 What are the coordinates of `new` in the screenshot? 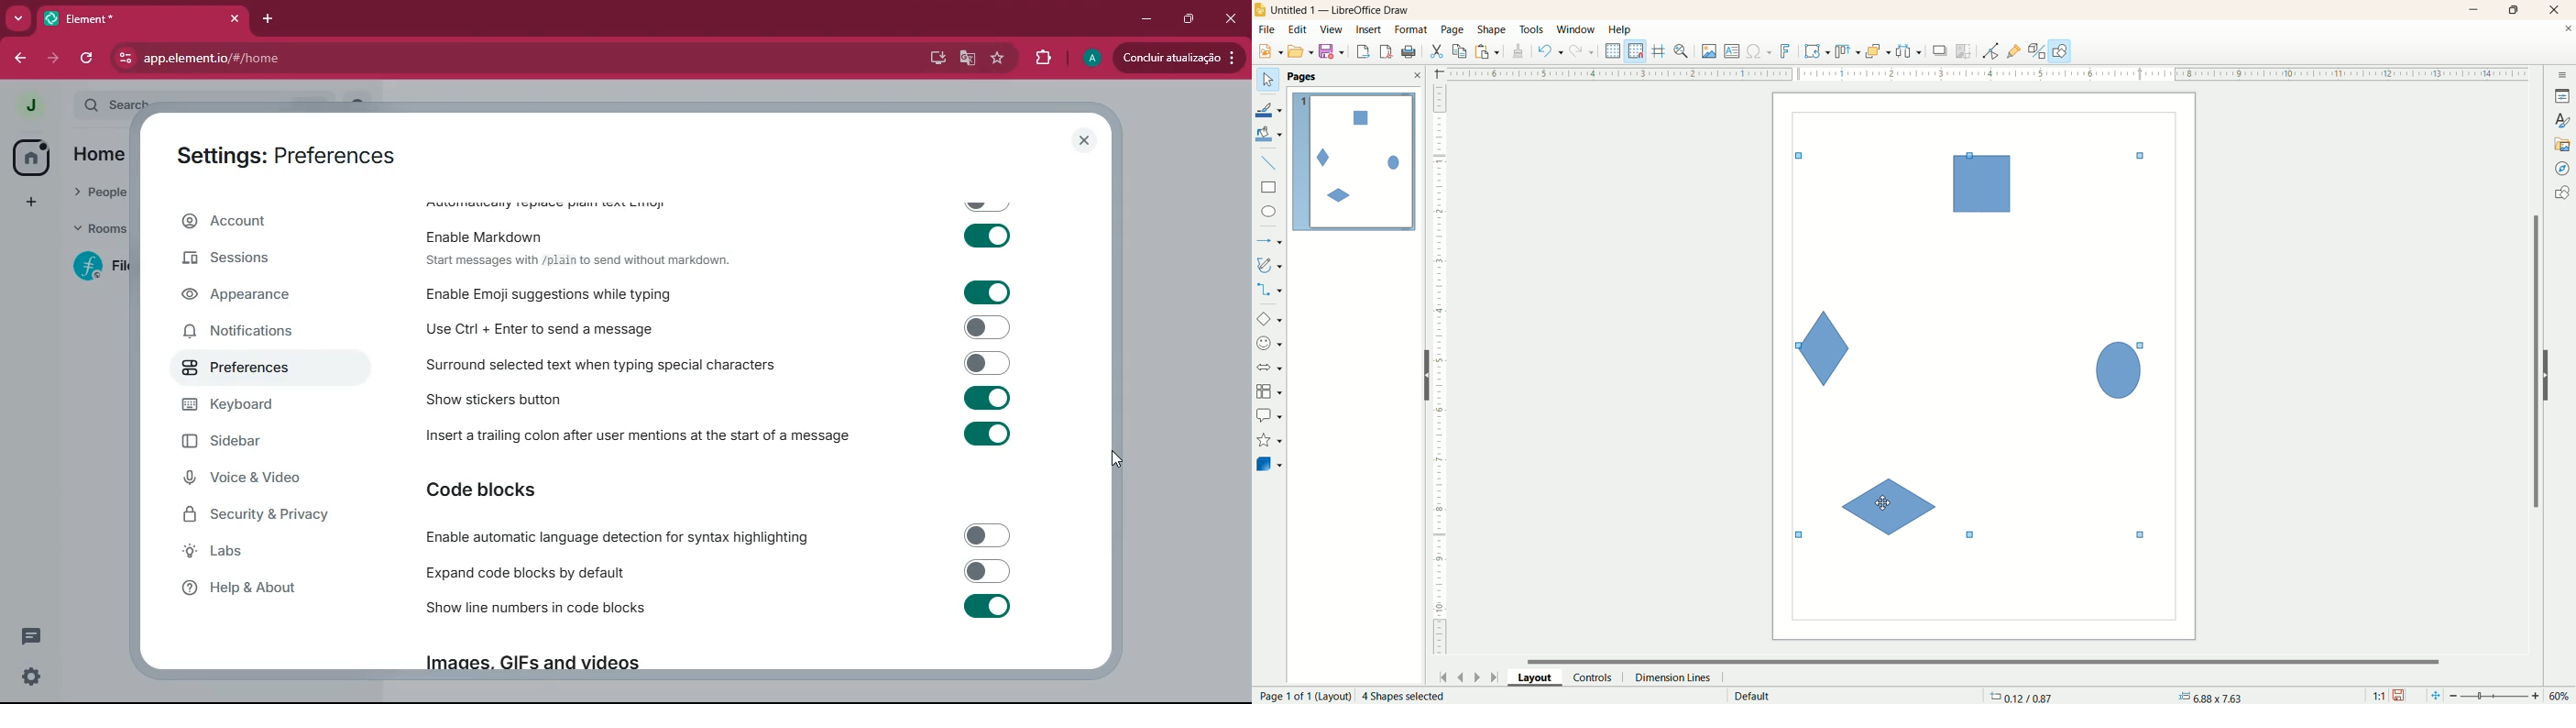 It's located at (1268, 52).